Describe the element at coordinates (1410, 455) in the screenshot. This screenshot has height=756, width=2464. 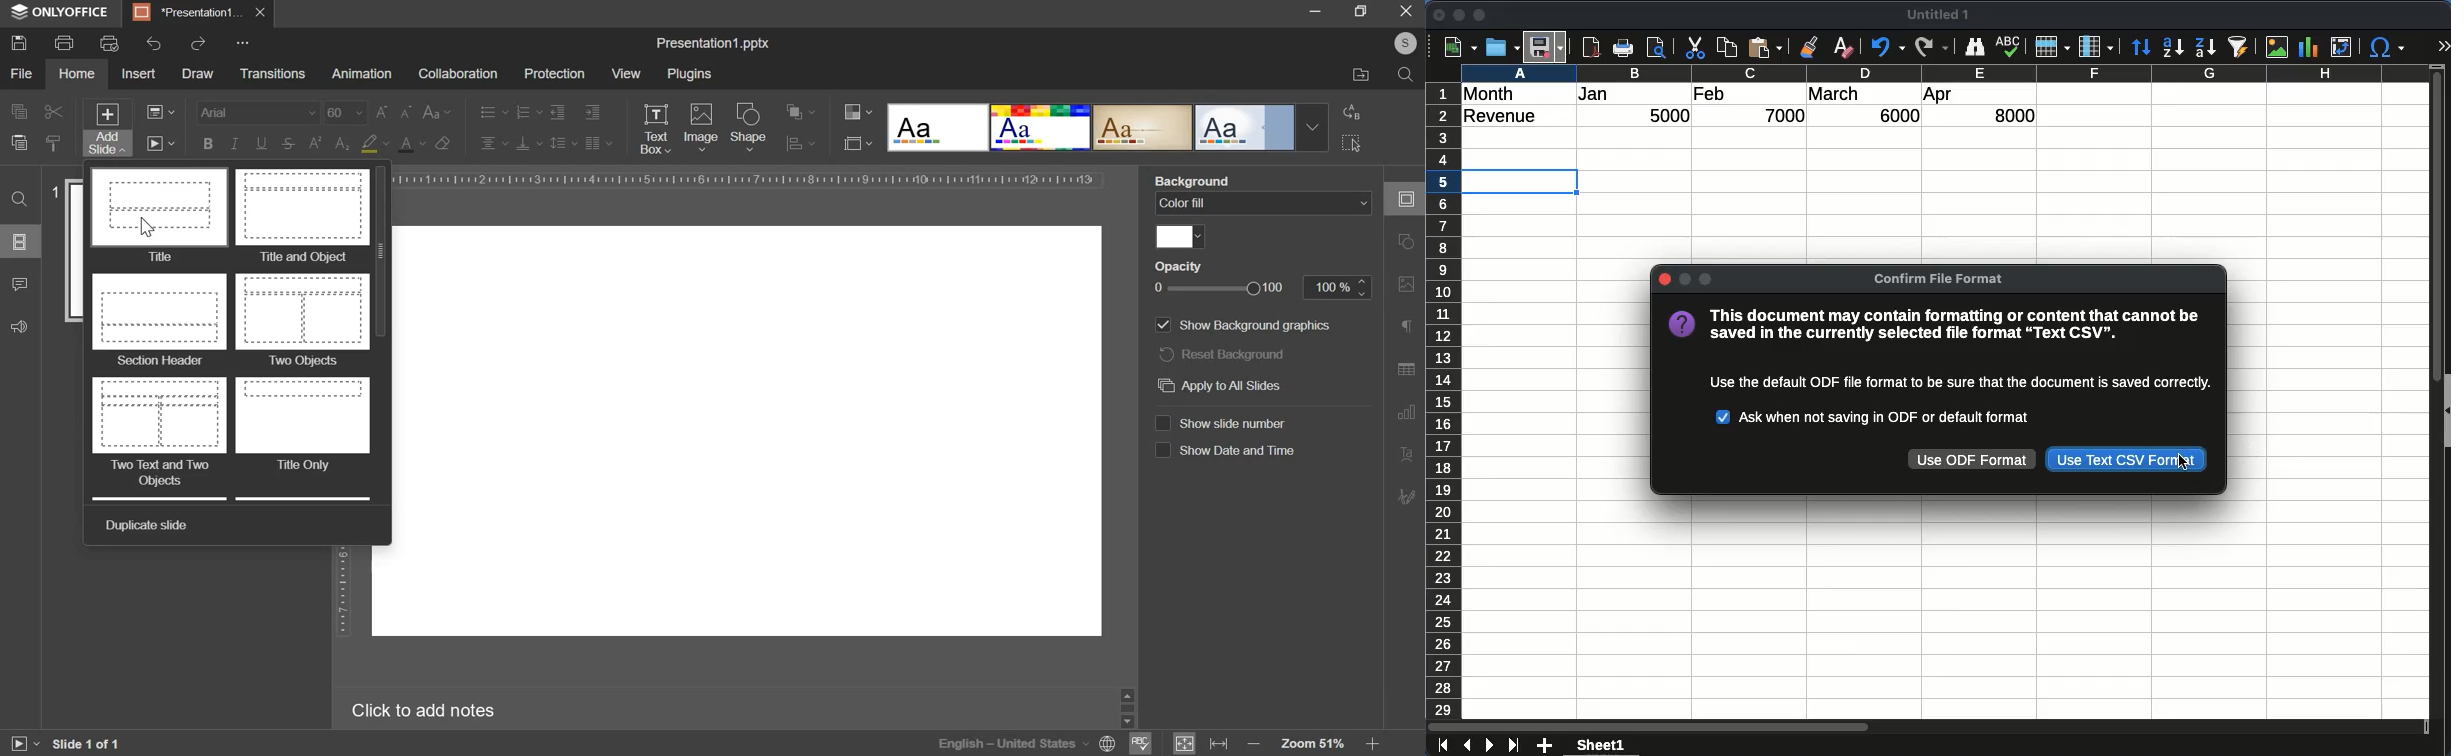
I see `text art settings` at that location.